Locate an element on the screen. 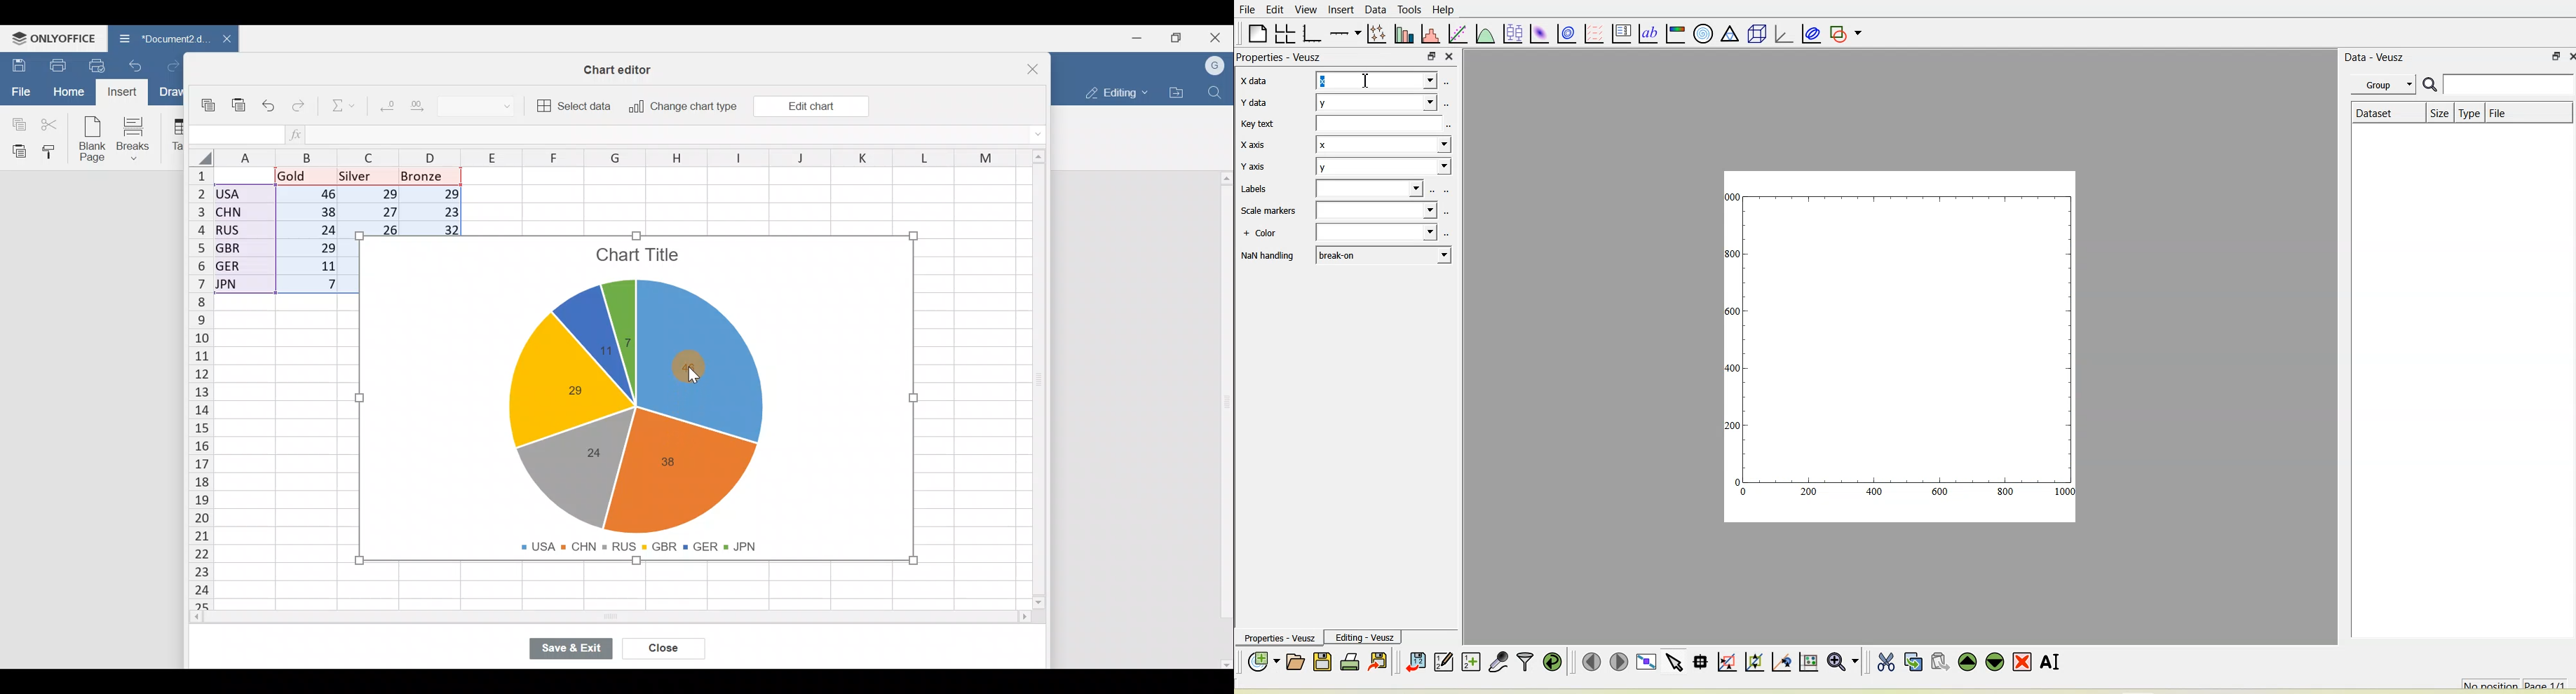 The image size is (2576, 700). Summation is located at coordinates (344, 103).